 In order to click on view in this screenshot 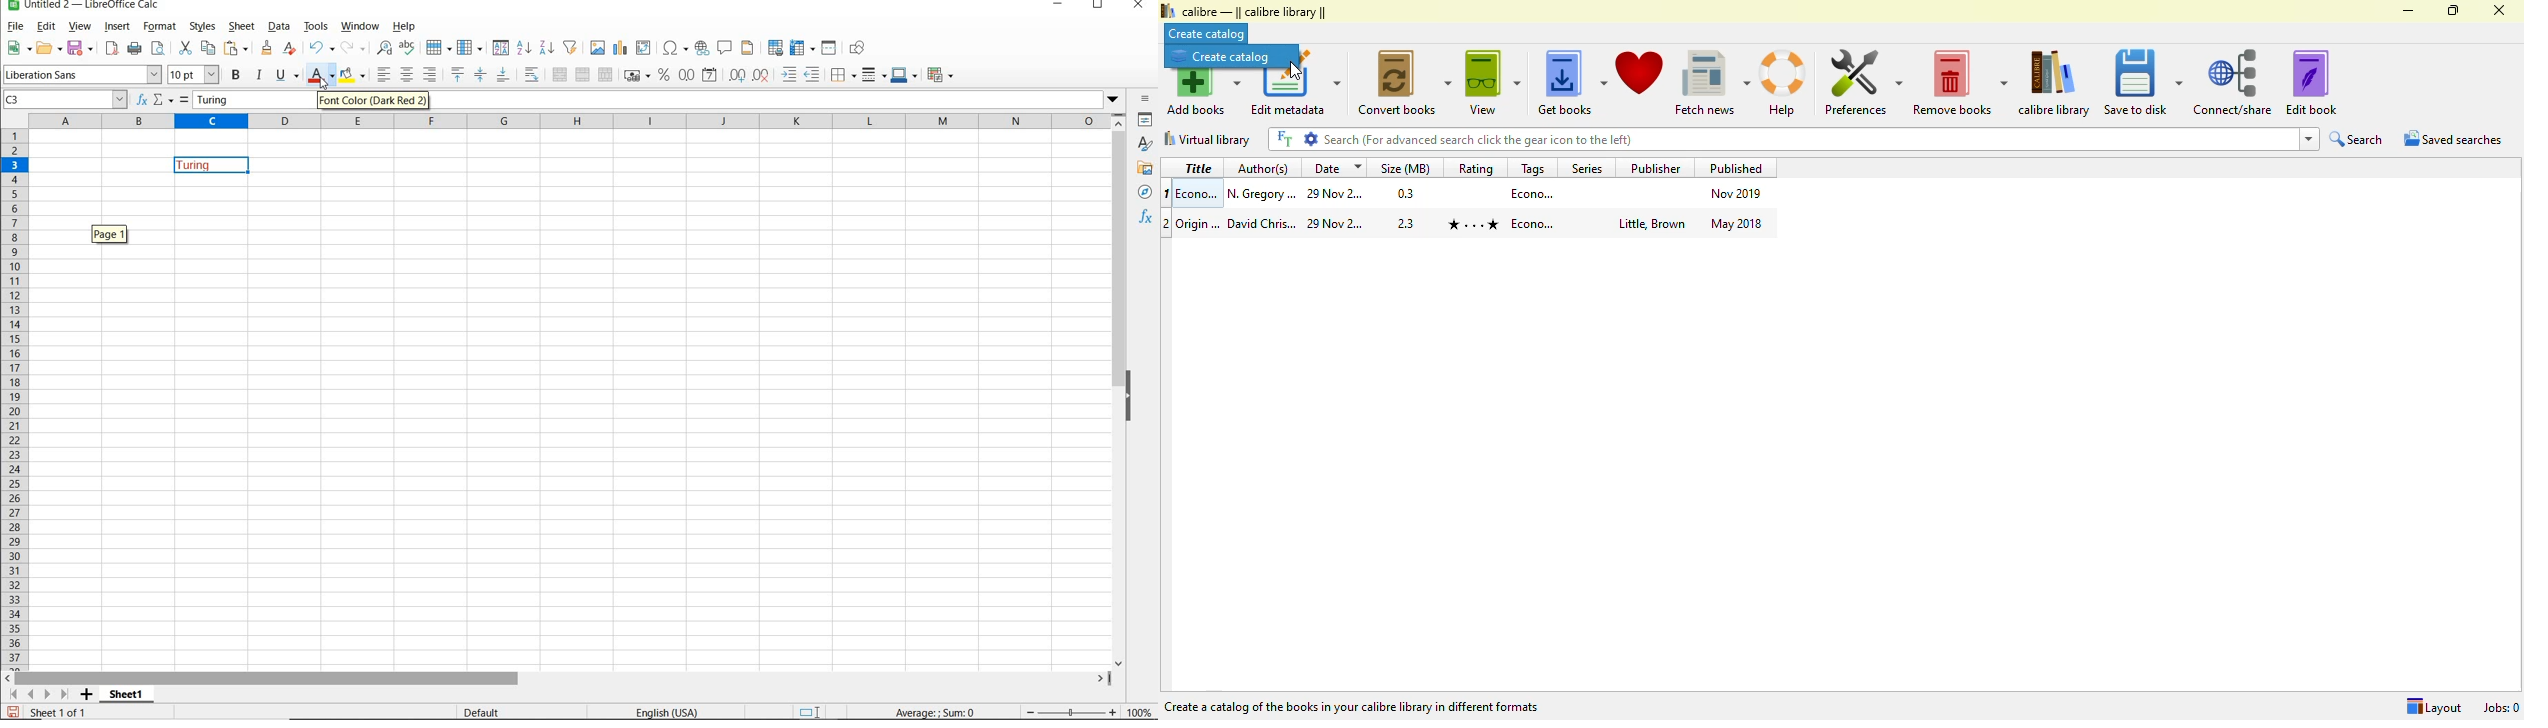, I will do `click(1492, 82)`.